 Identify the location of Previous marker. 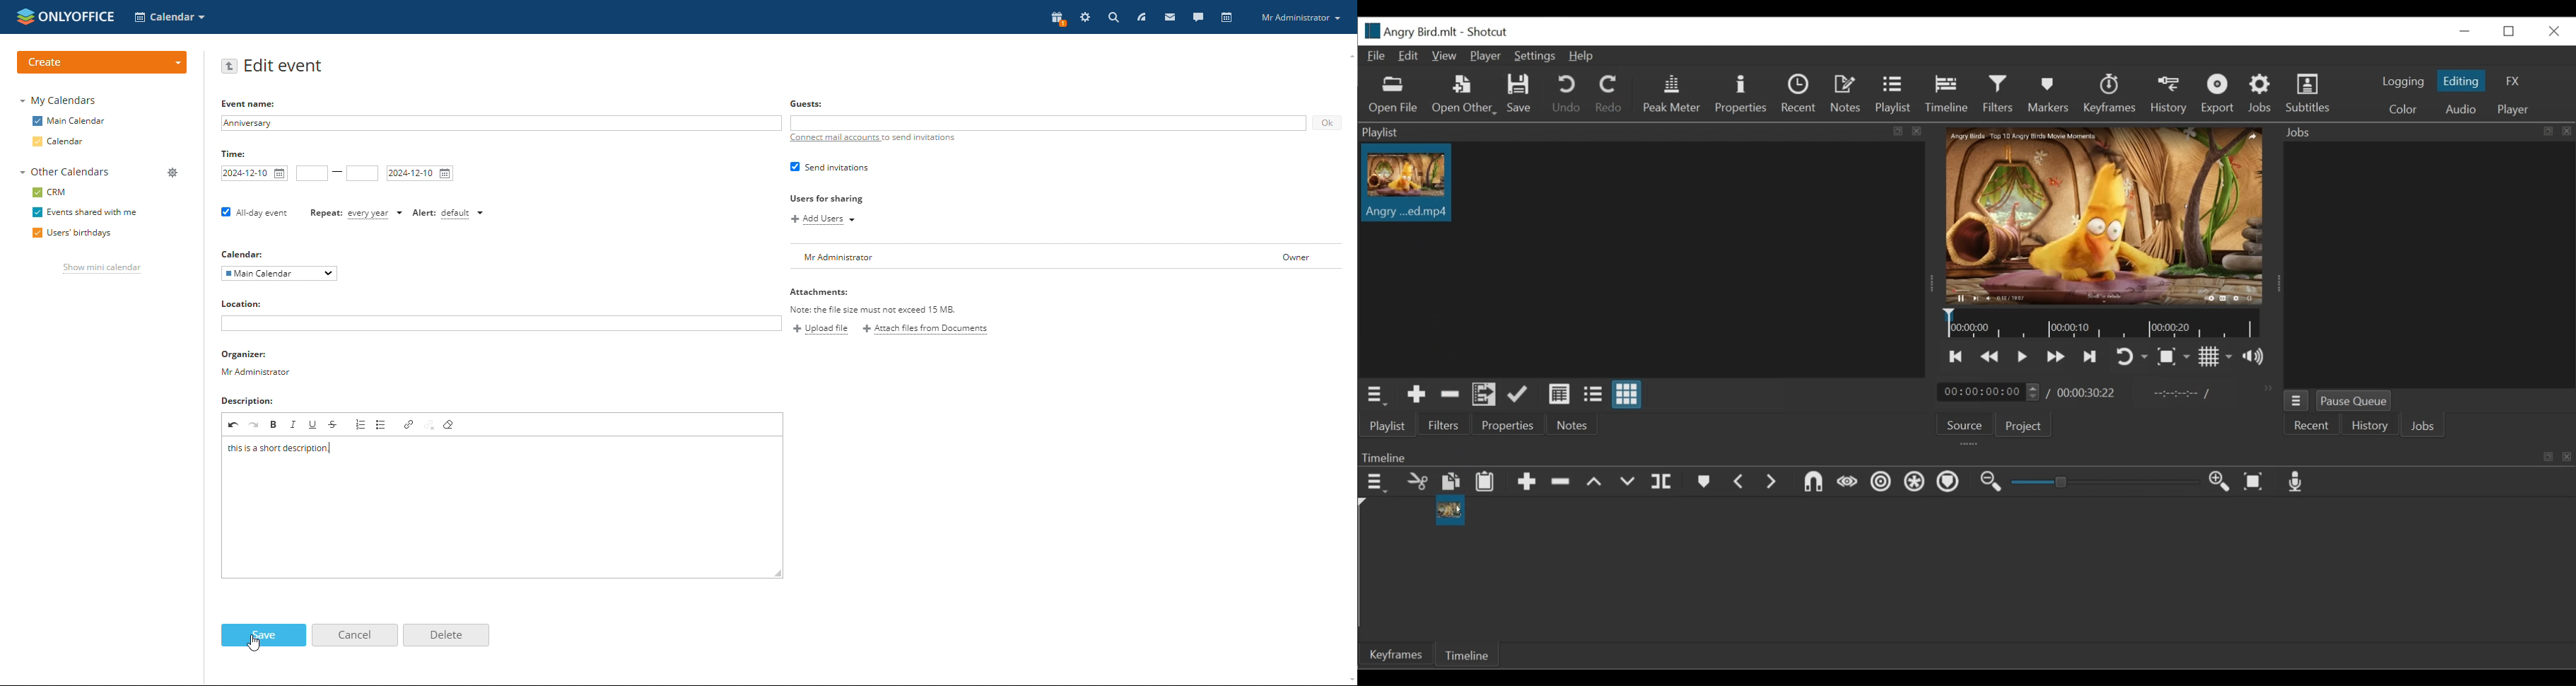
(1739, 482).